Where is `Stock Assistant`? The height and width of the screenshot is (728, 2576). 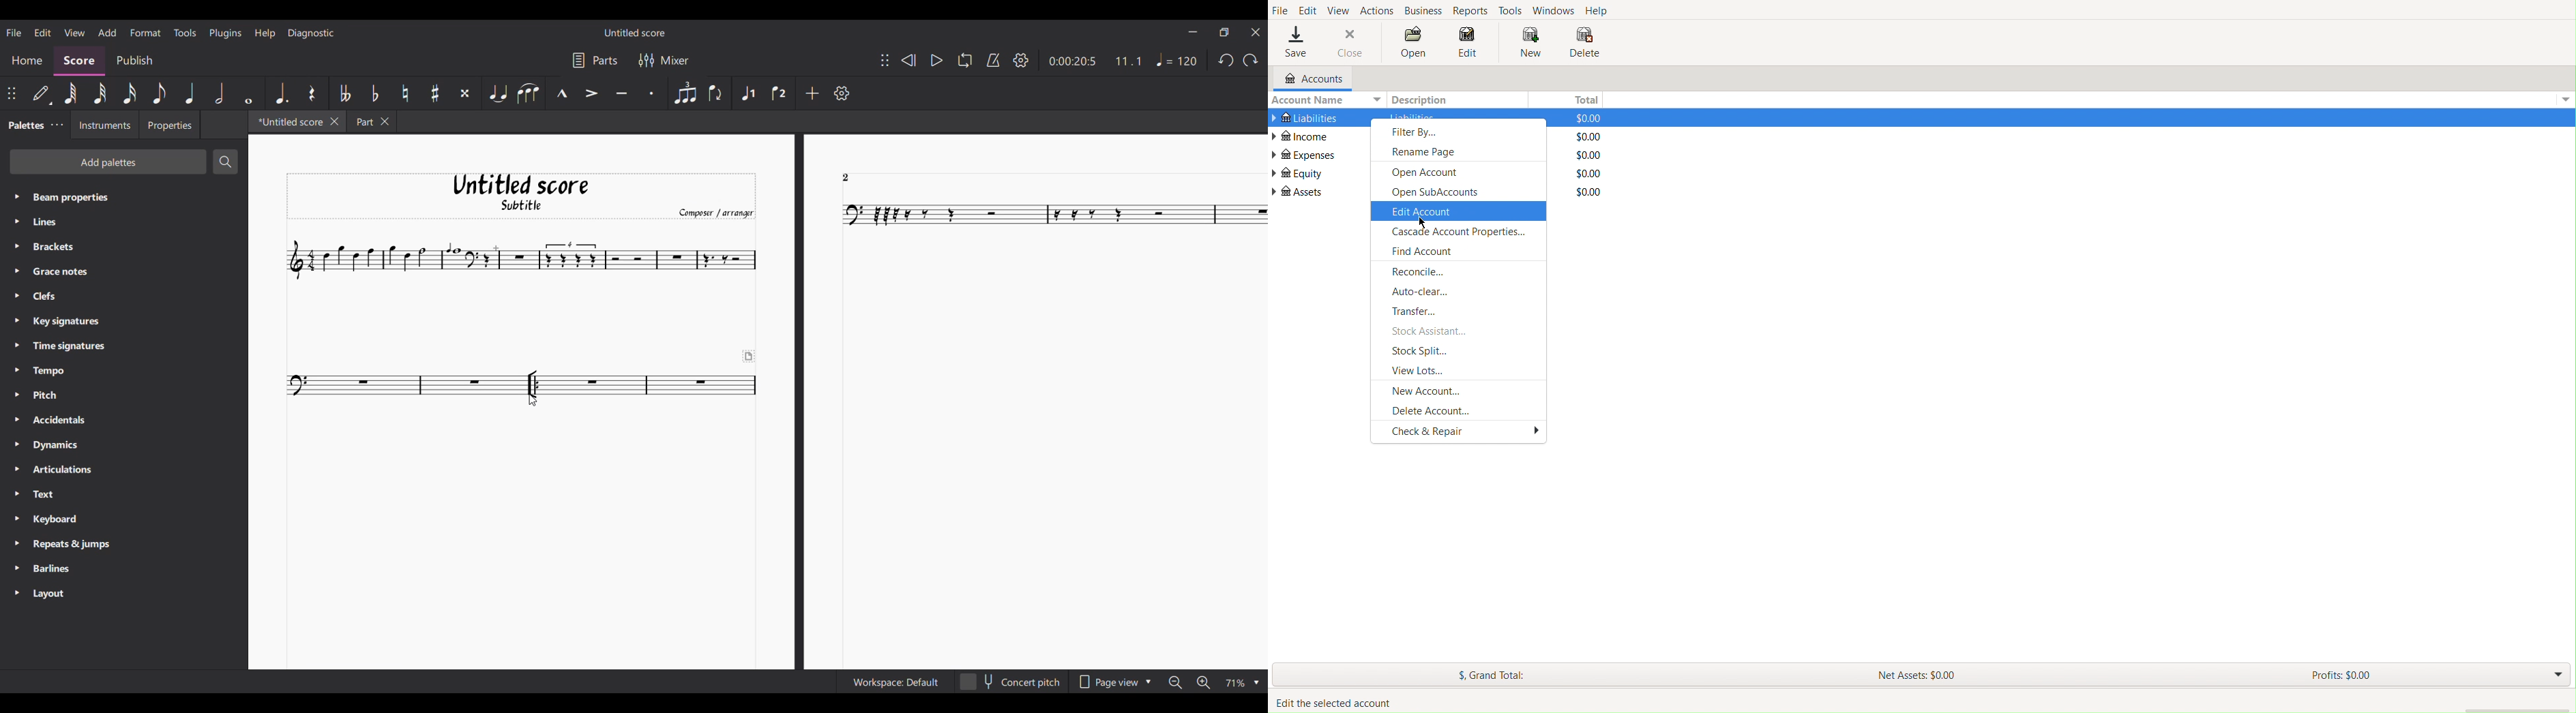
Stock Assistant is located at coordinates (1432, 331).